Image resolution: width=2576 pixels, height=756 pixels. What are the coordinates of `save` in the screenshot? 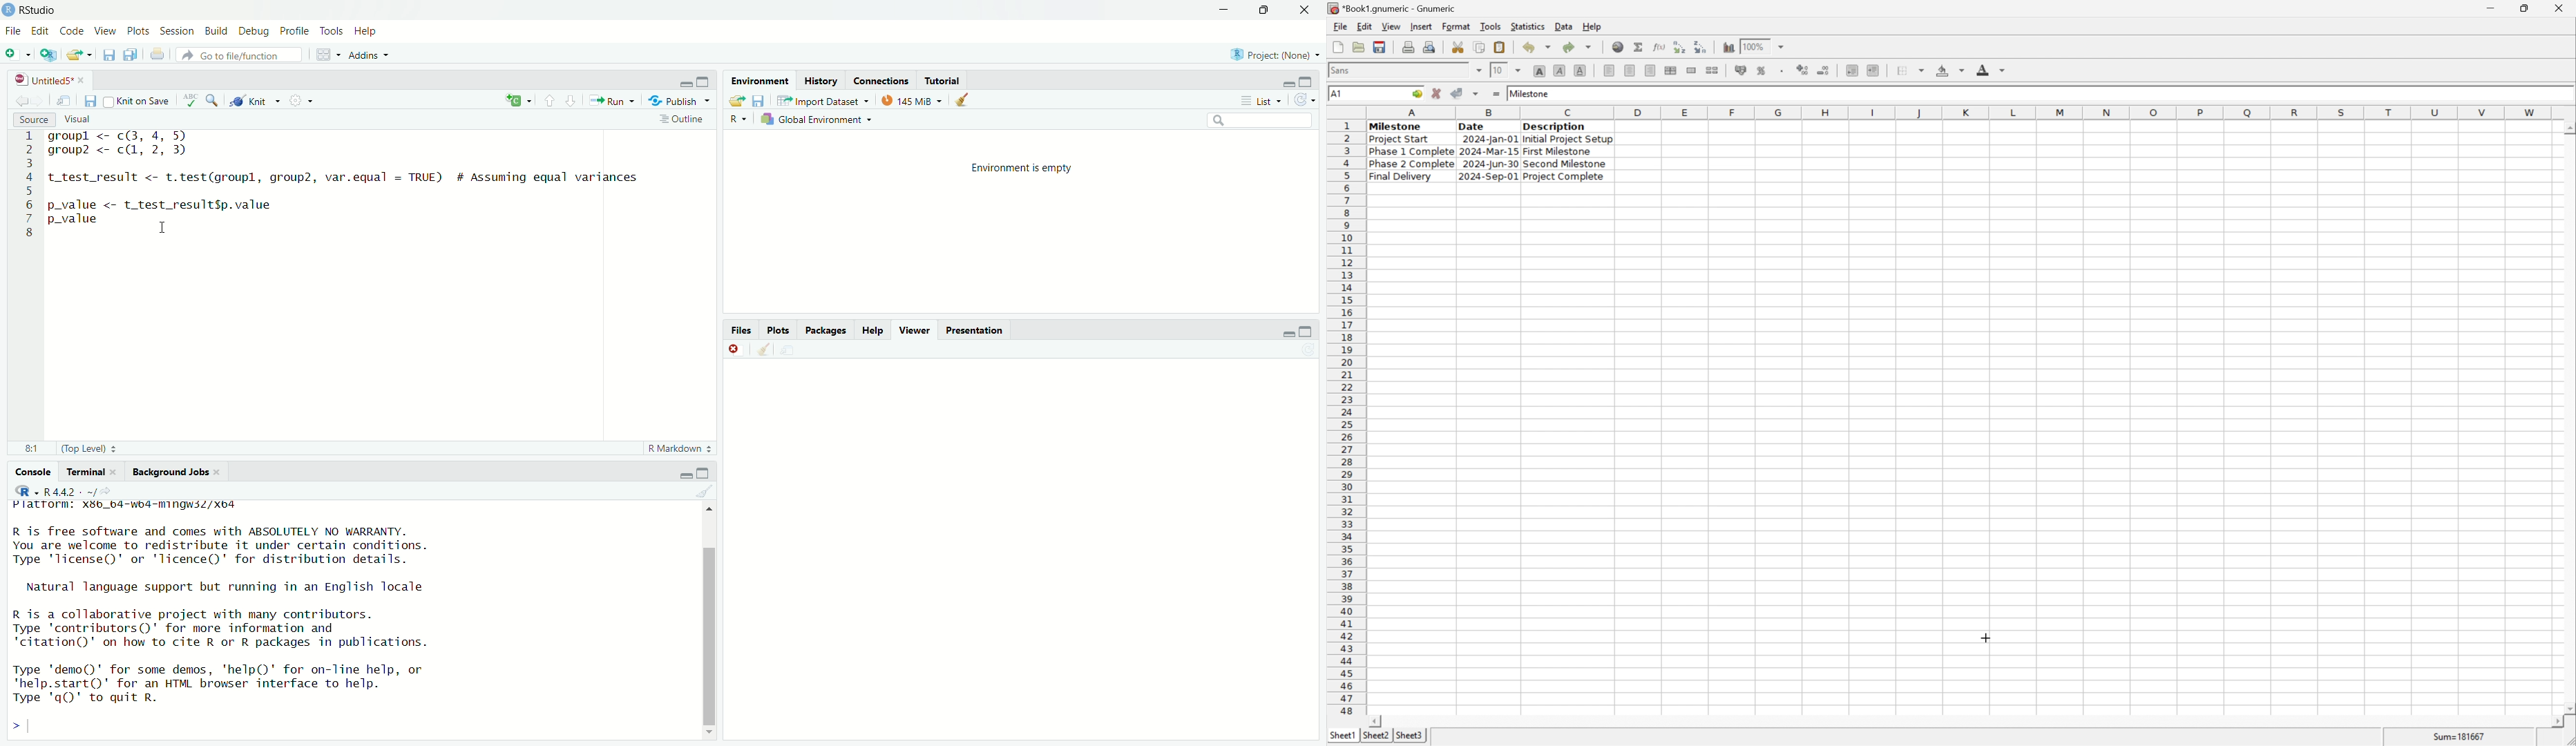 It's located at (92, 101).